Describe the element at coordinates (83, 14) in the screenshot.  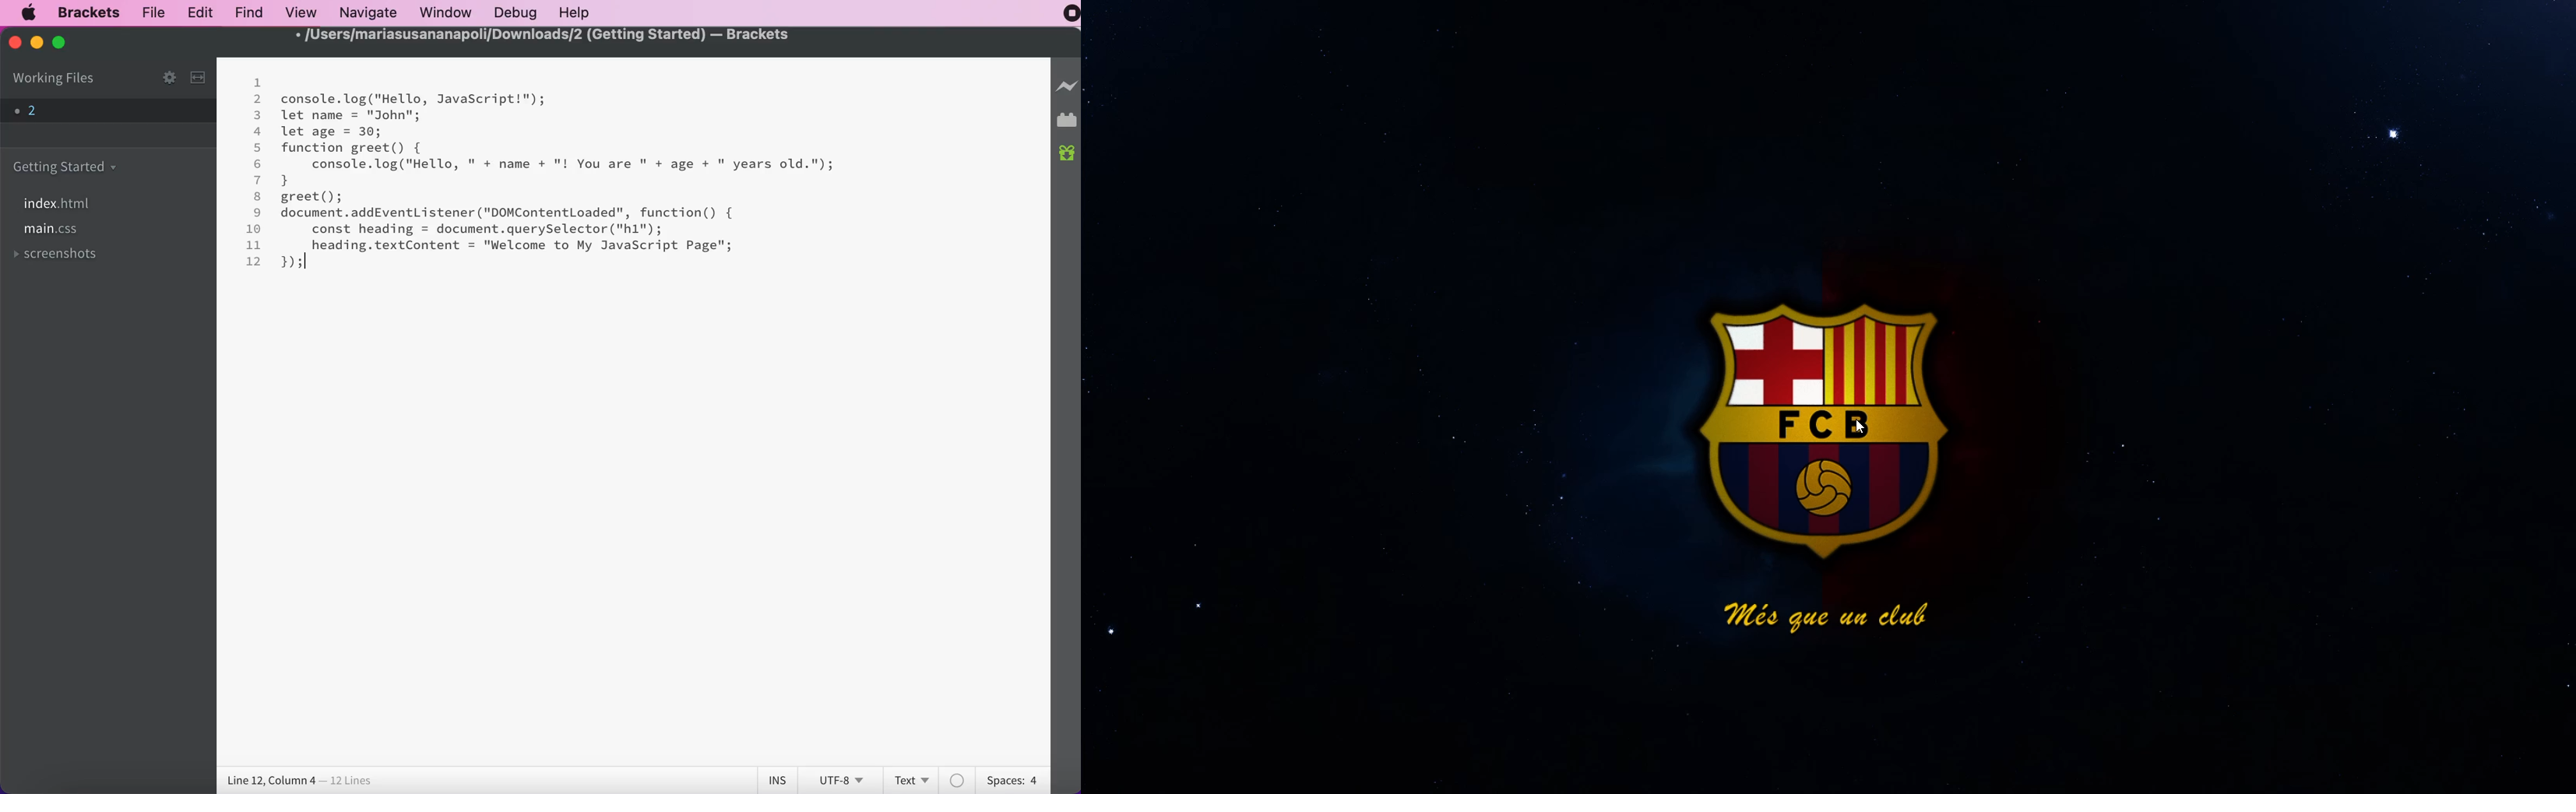
I see `brackets` at that location.